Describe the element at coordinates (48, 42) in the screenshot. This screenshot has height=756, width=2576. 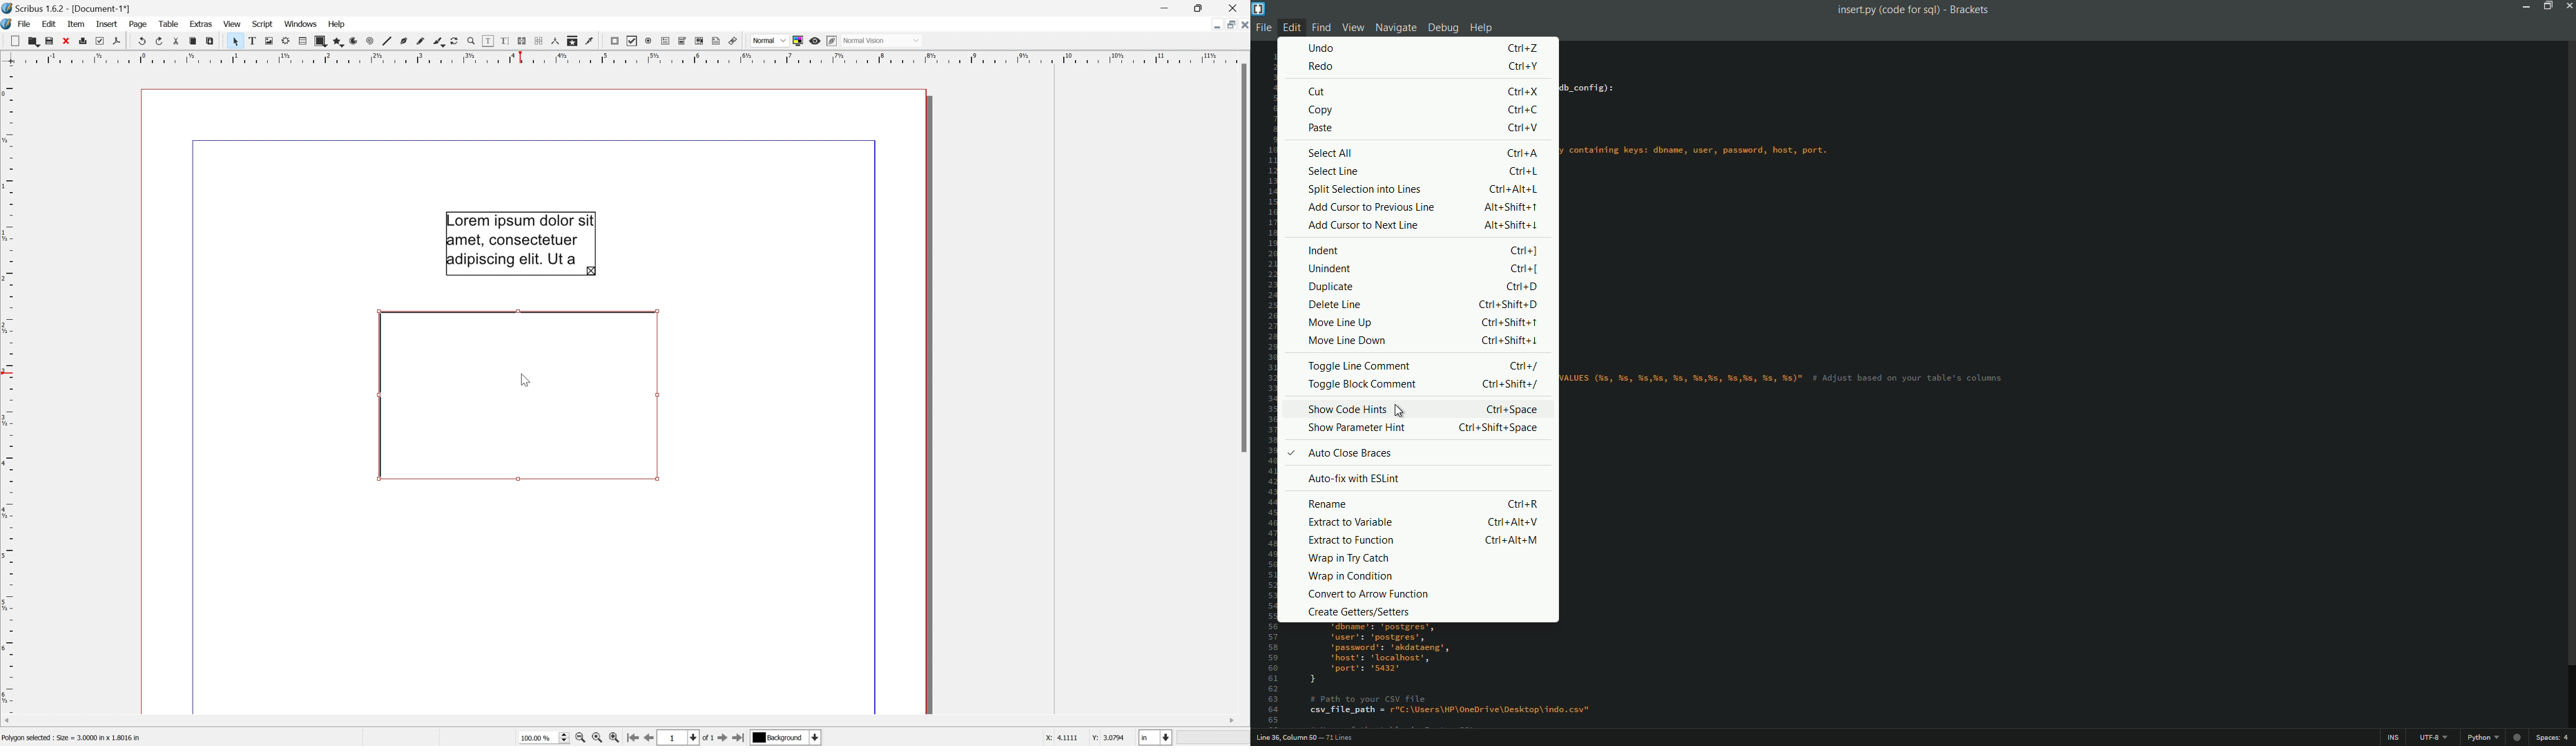
I see `Save` at that location.